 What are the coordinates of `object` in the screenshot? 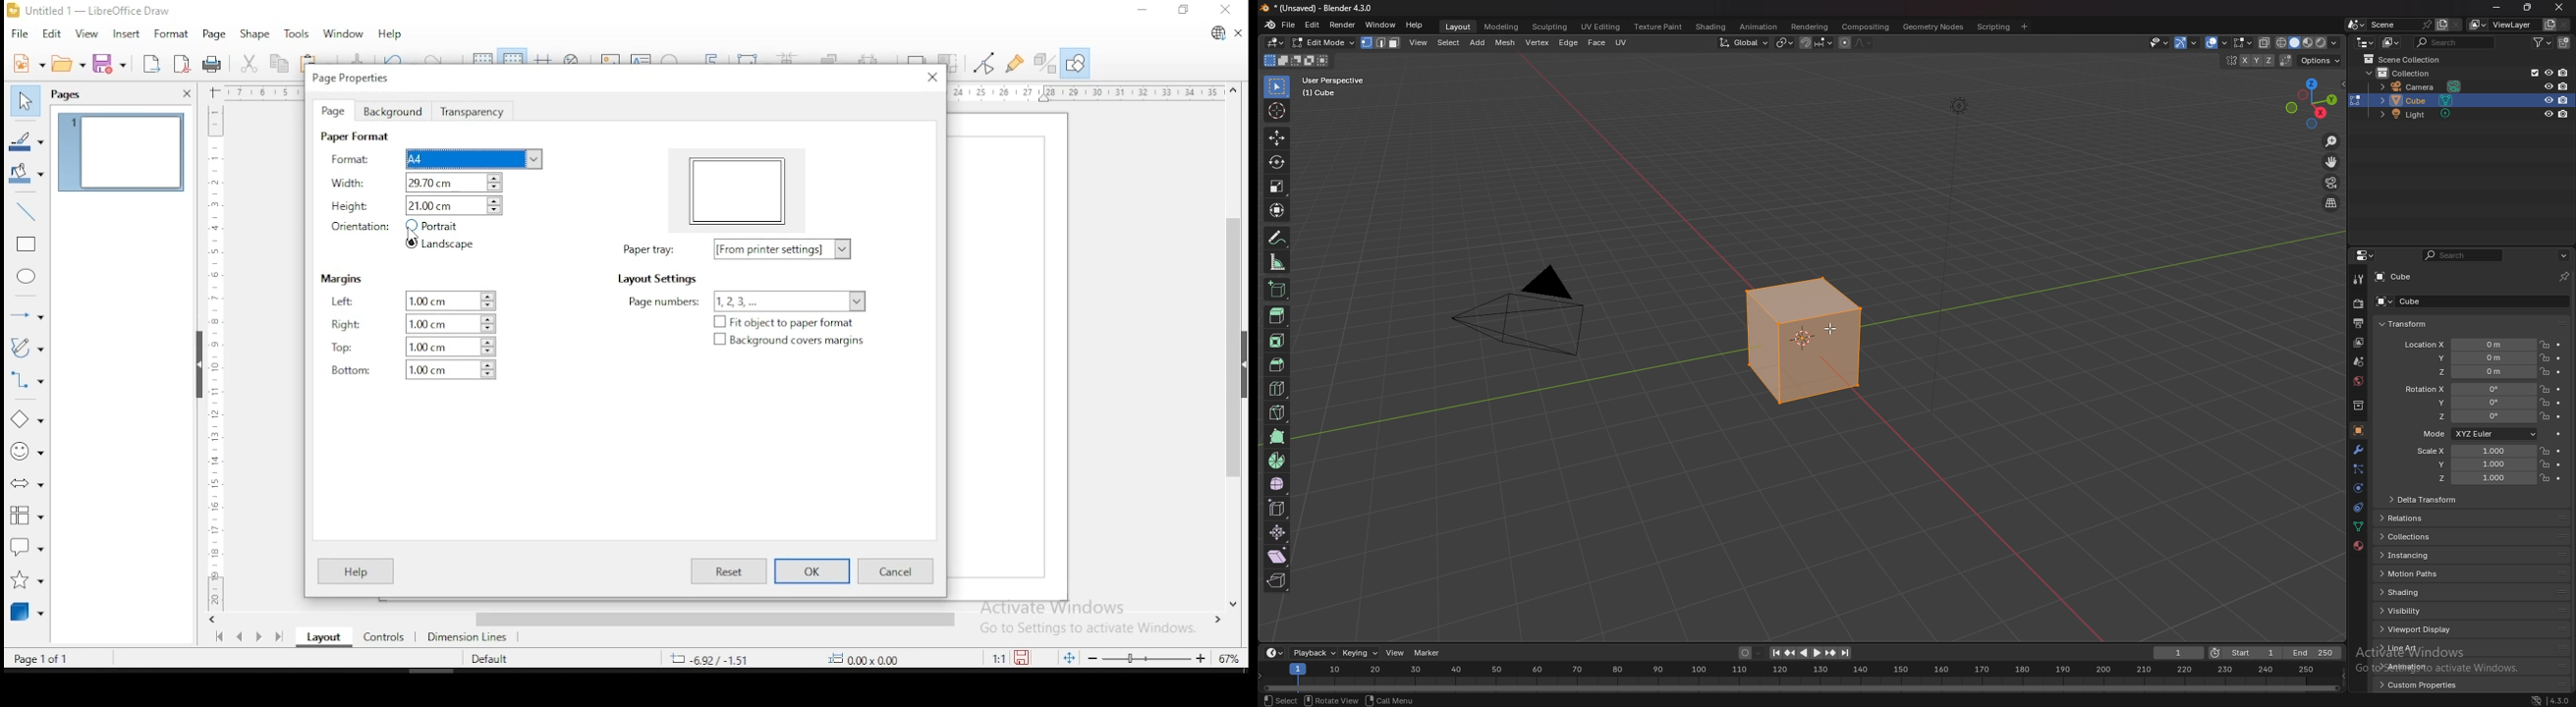 It's located at (2358, 430).